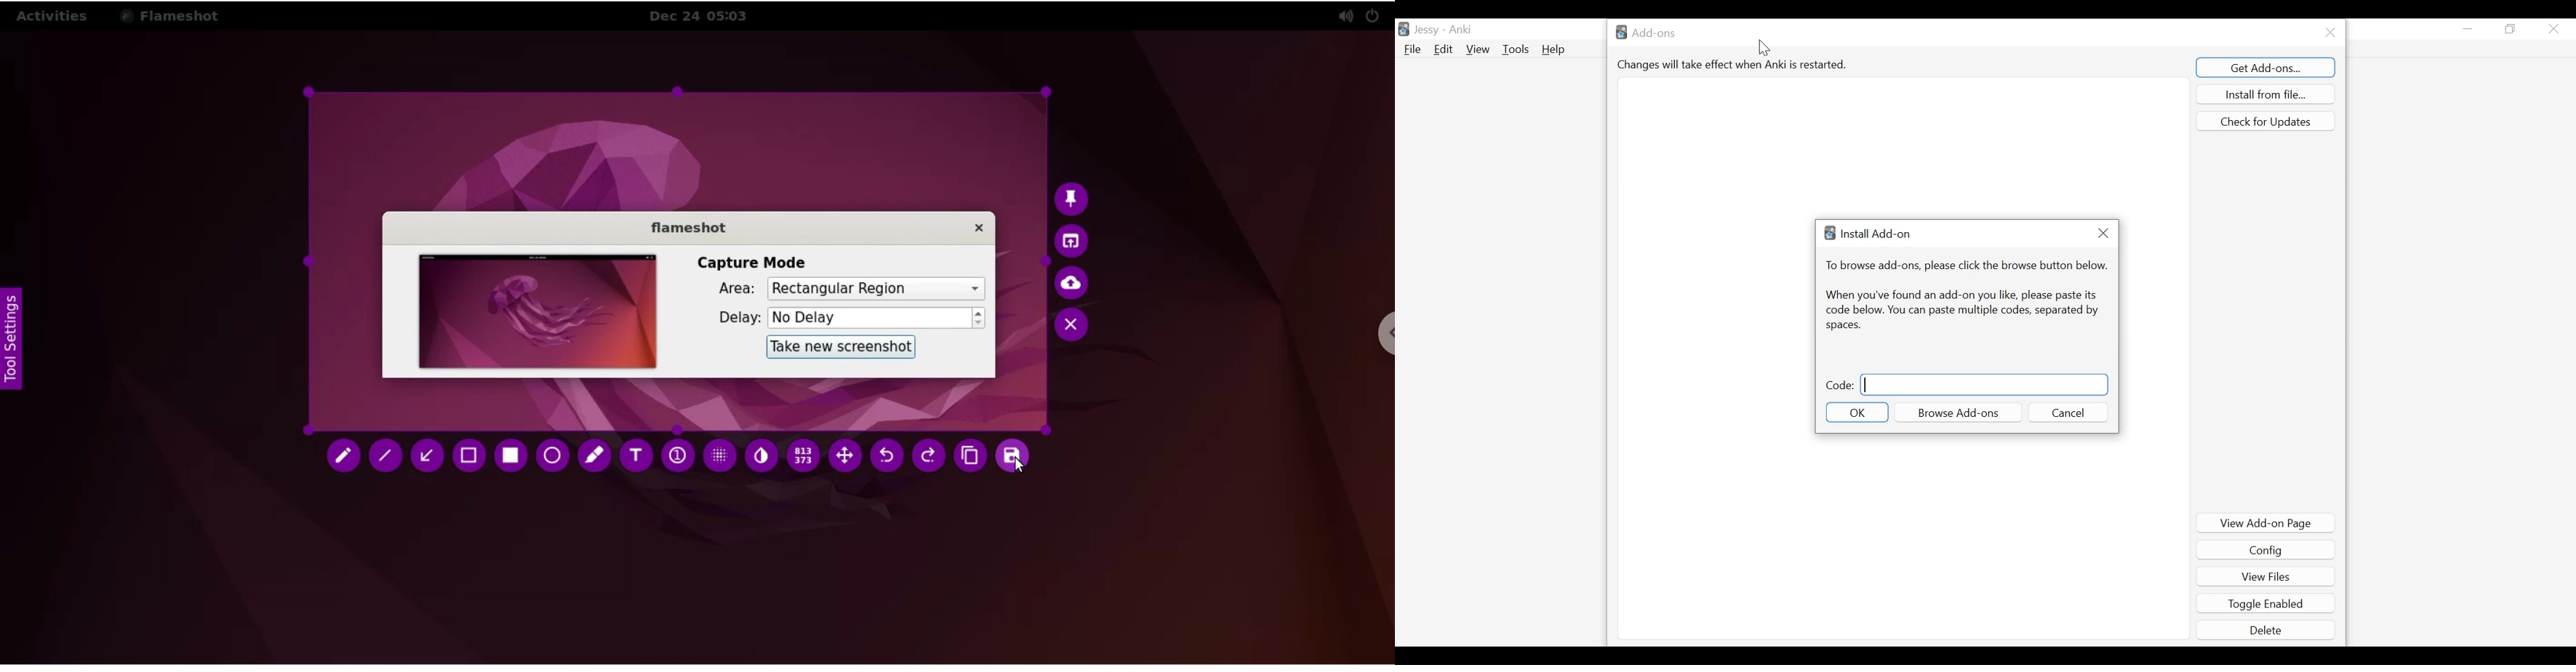 Image resolution: width=2576 pixels, height=672 pixels. Describe the element at coordinates (2554, 30) in the screenshot. I see `Close` at that location.